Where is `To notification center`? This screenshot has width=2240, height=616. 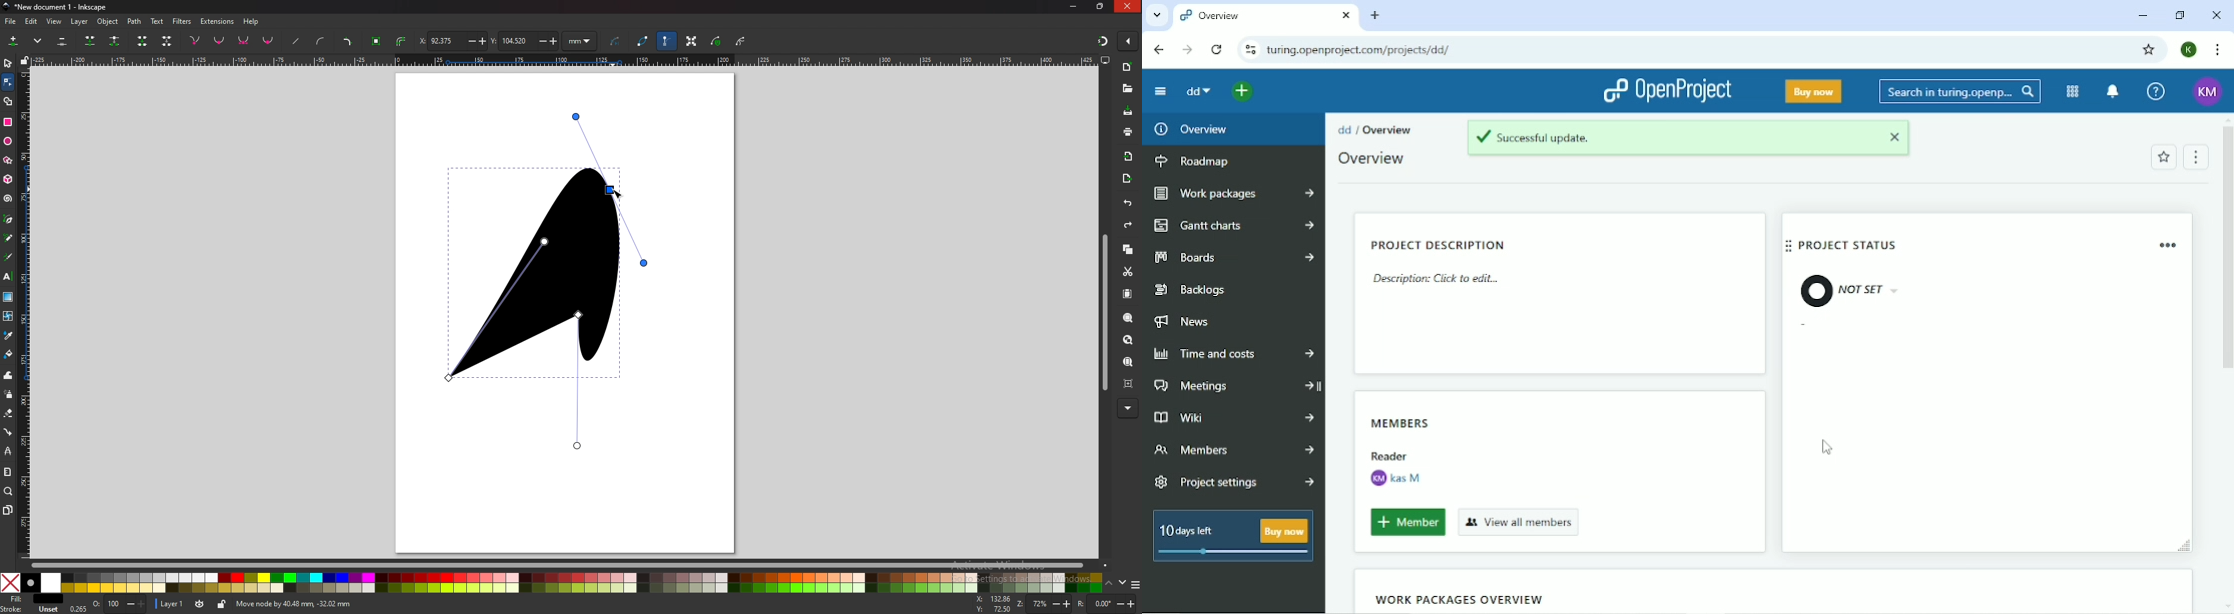
To notification center is located at coordinates (2112, 92).